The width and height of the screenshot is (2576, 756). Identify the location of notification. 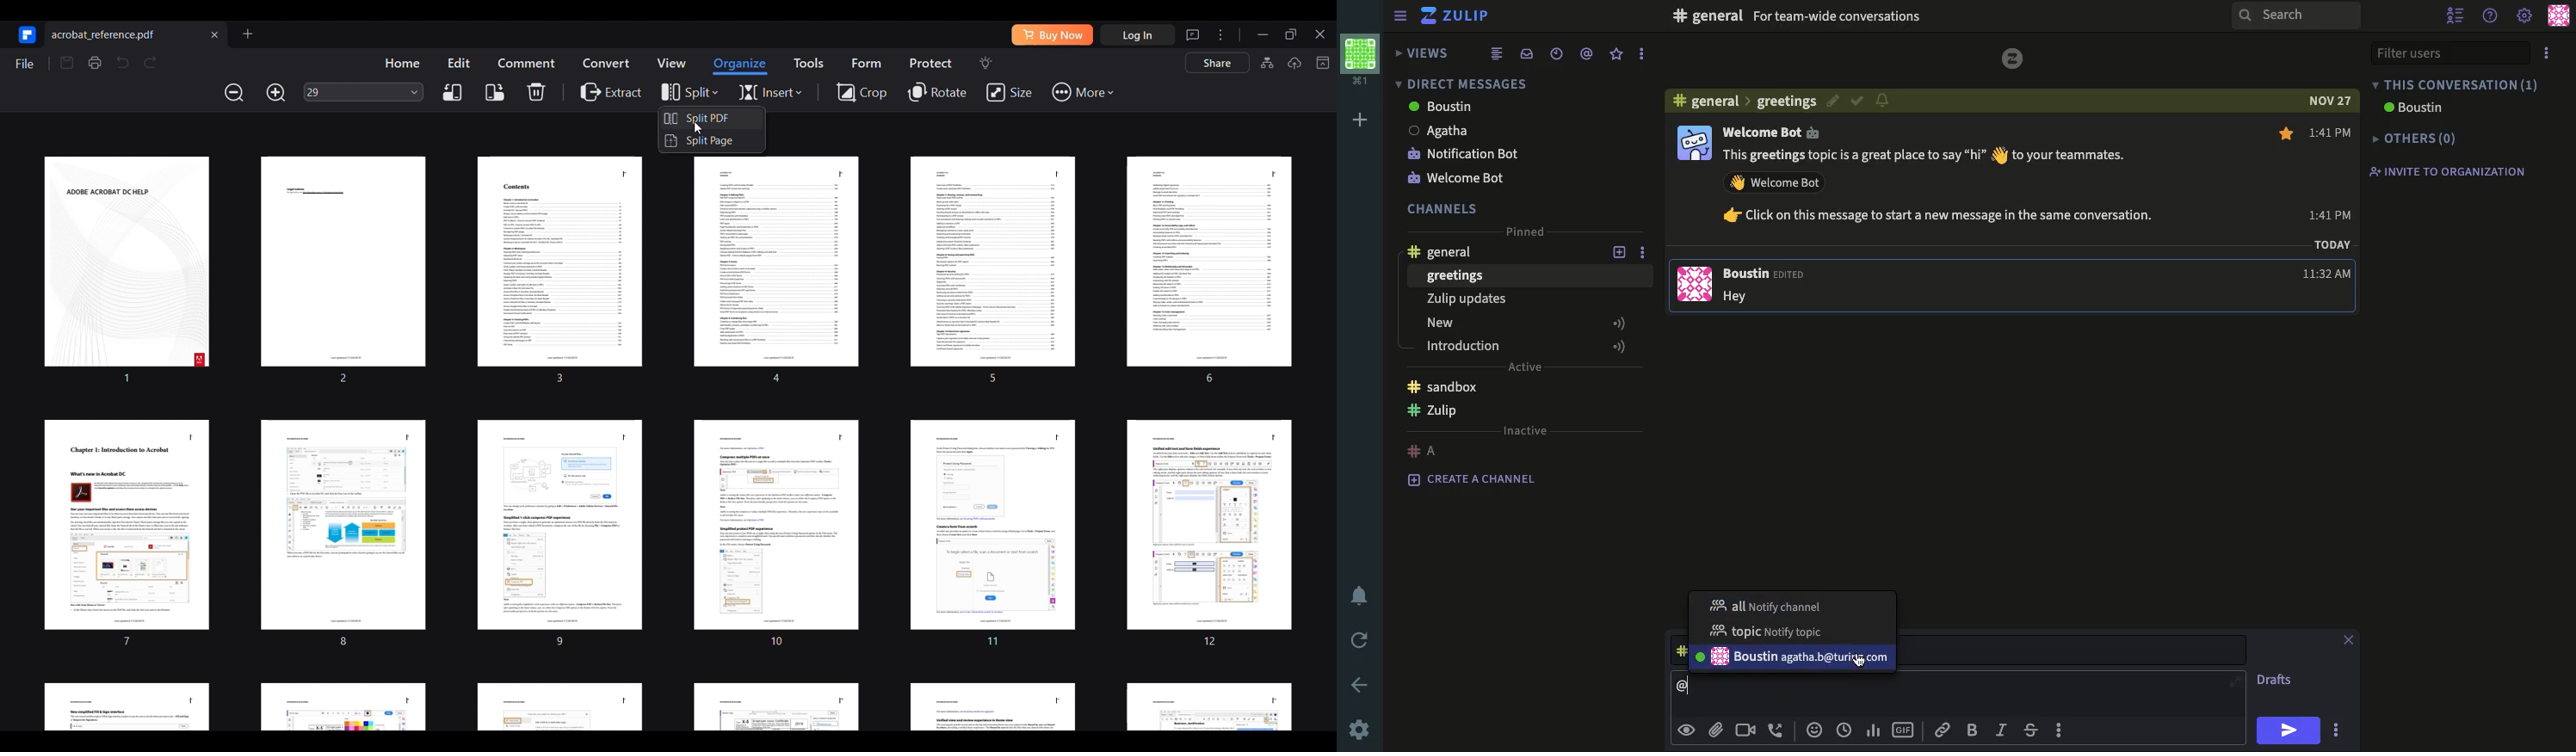
(1883, 101).